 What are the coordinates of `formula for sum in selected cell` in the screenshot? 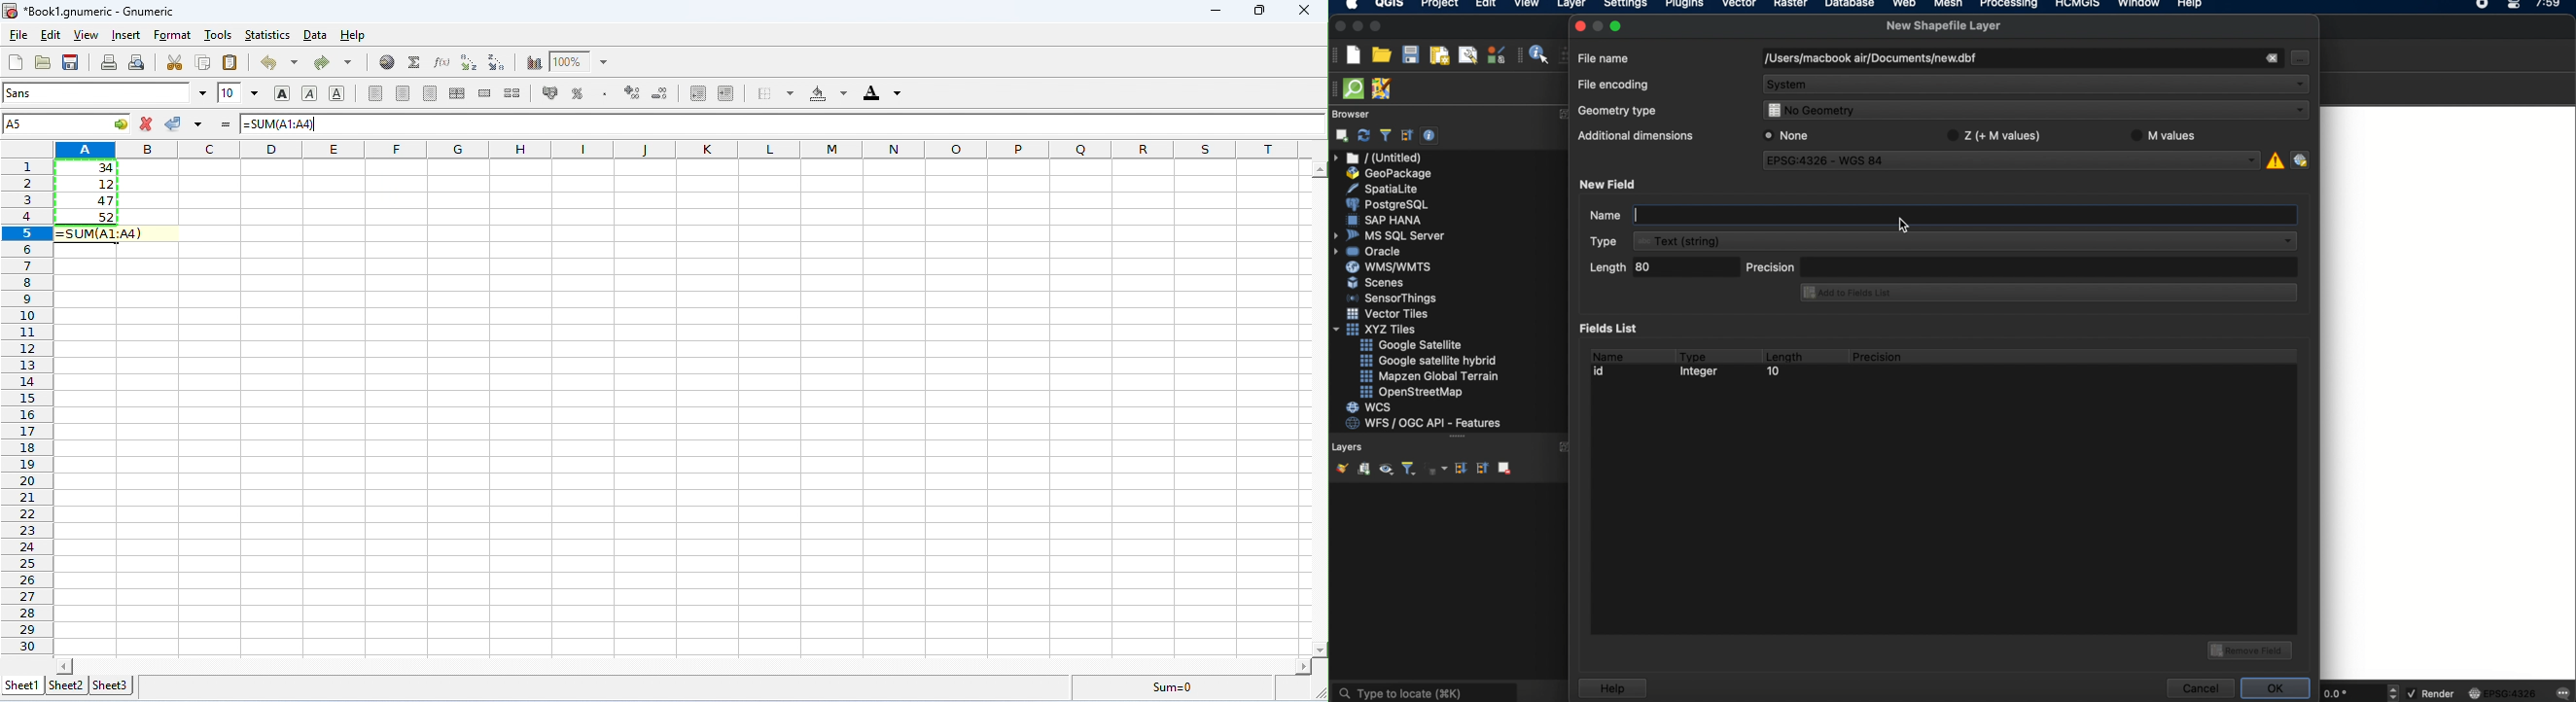 It's located at (98, 235).